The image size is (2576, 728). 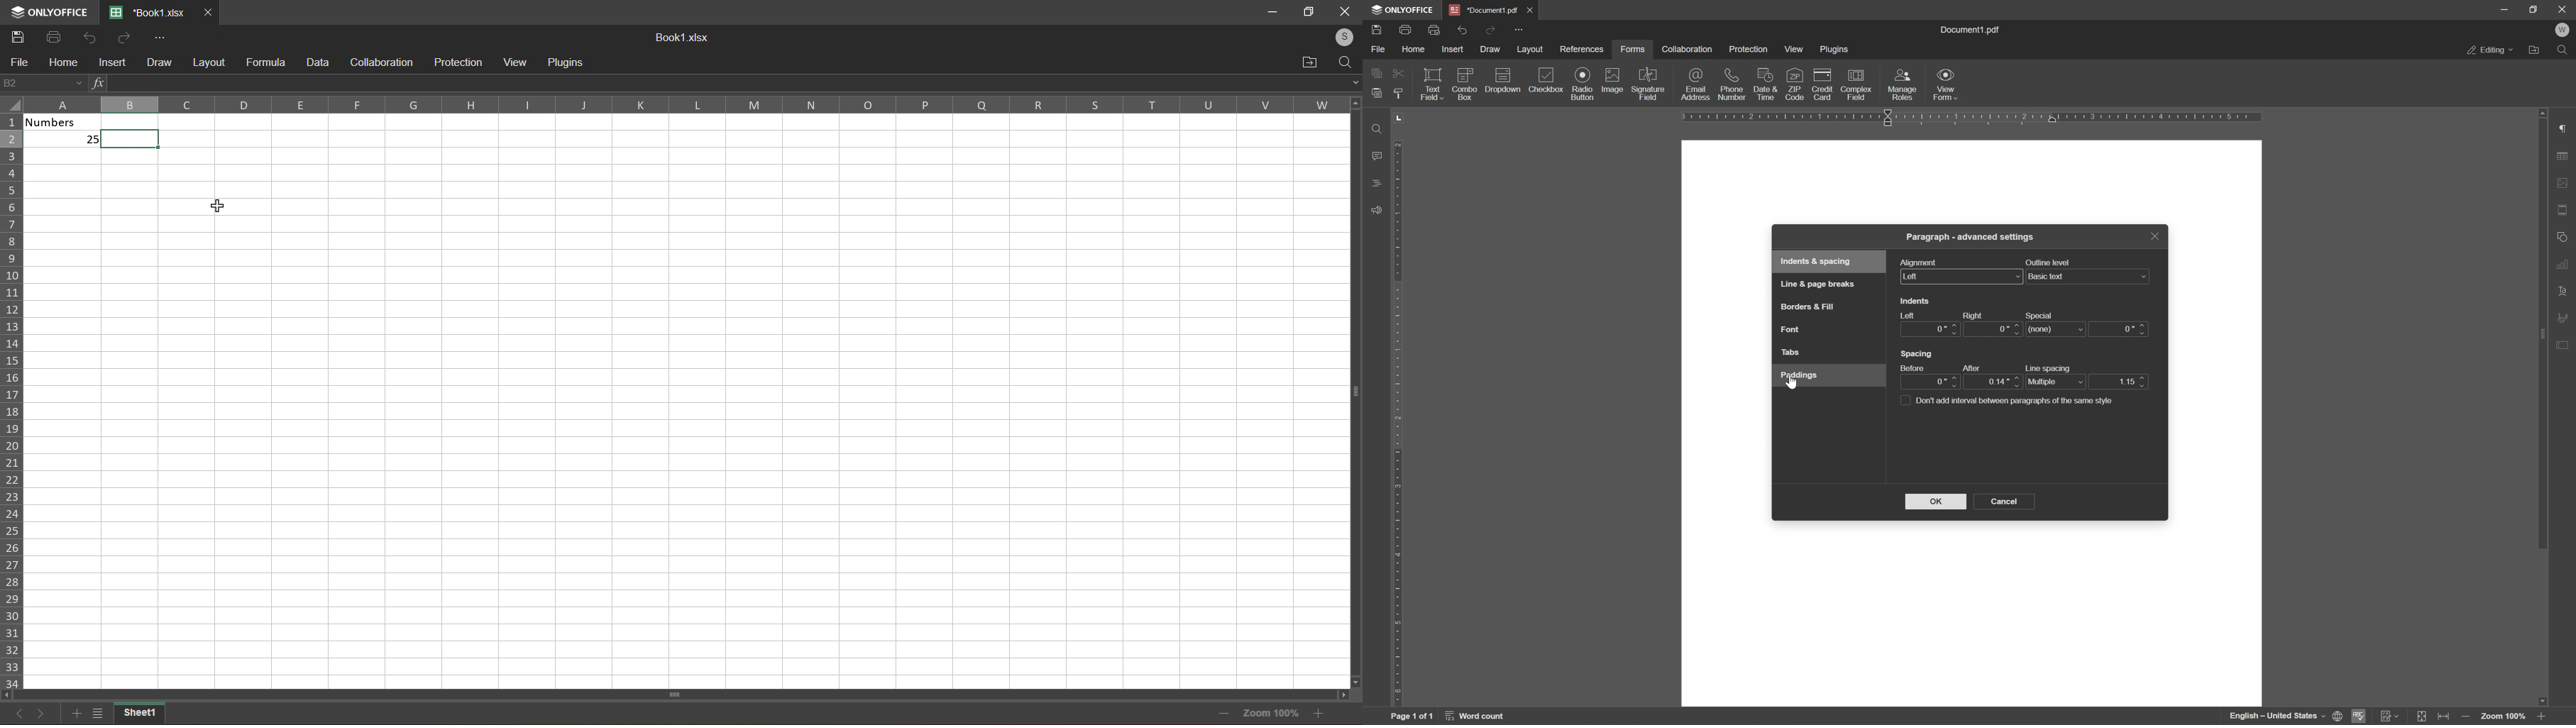 I want to click on W, so click(x=2564, y=30).